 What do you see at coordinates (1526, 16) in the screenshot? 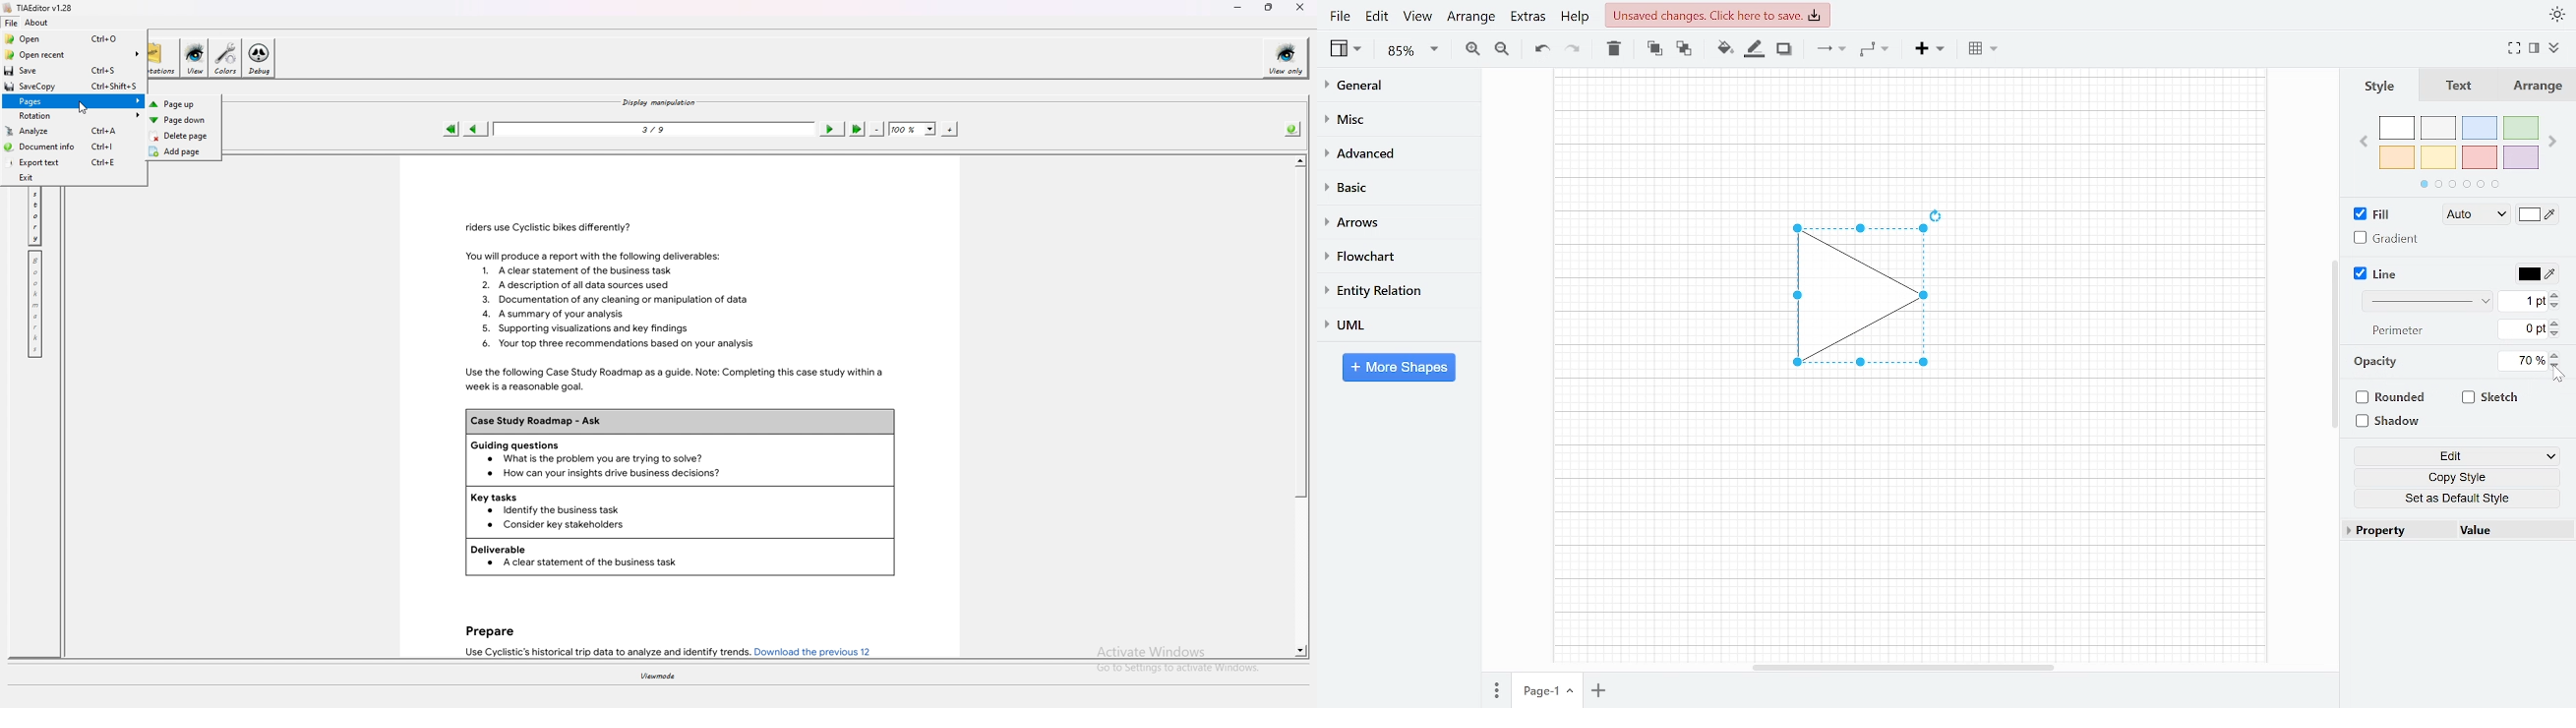
I see `Extras` at bounding box center [1526, 16].